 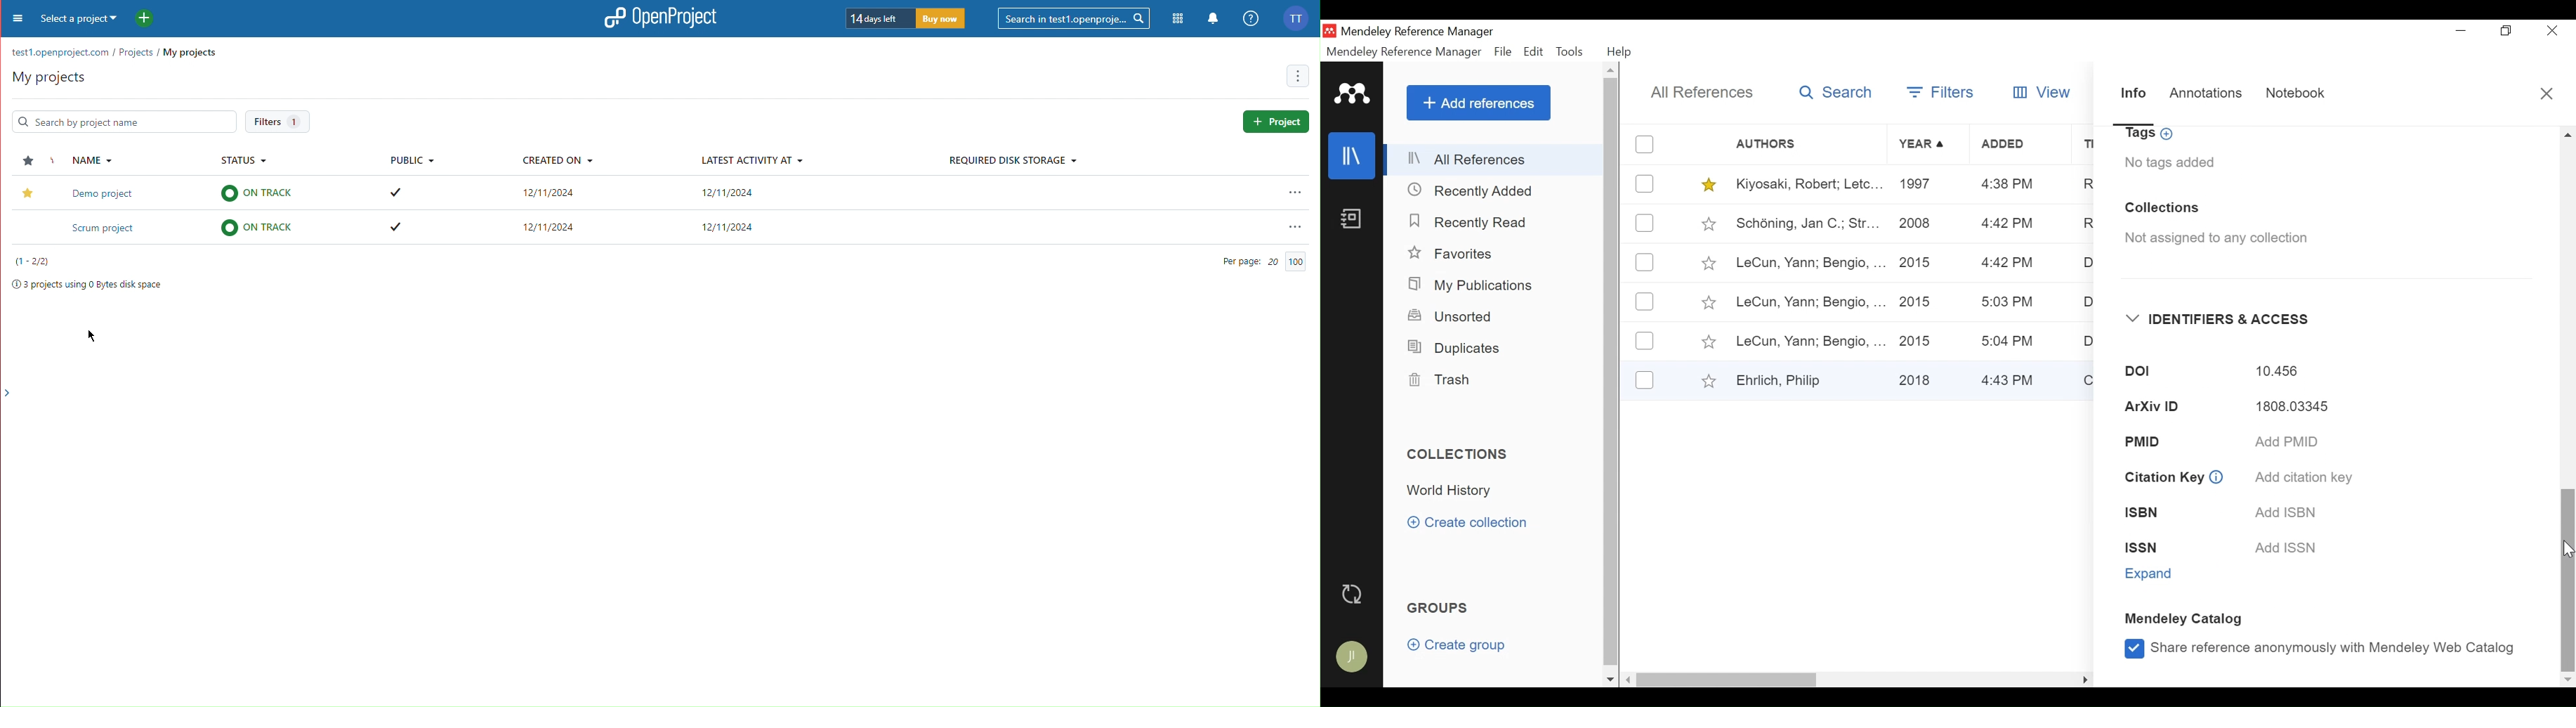 What do you see at coordinates (2568, 681) in the screenshot?
I see `scroll down` at bounding box center [2568, 681].